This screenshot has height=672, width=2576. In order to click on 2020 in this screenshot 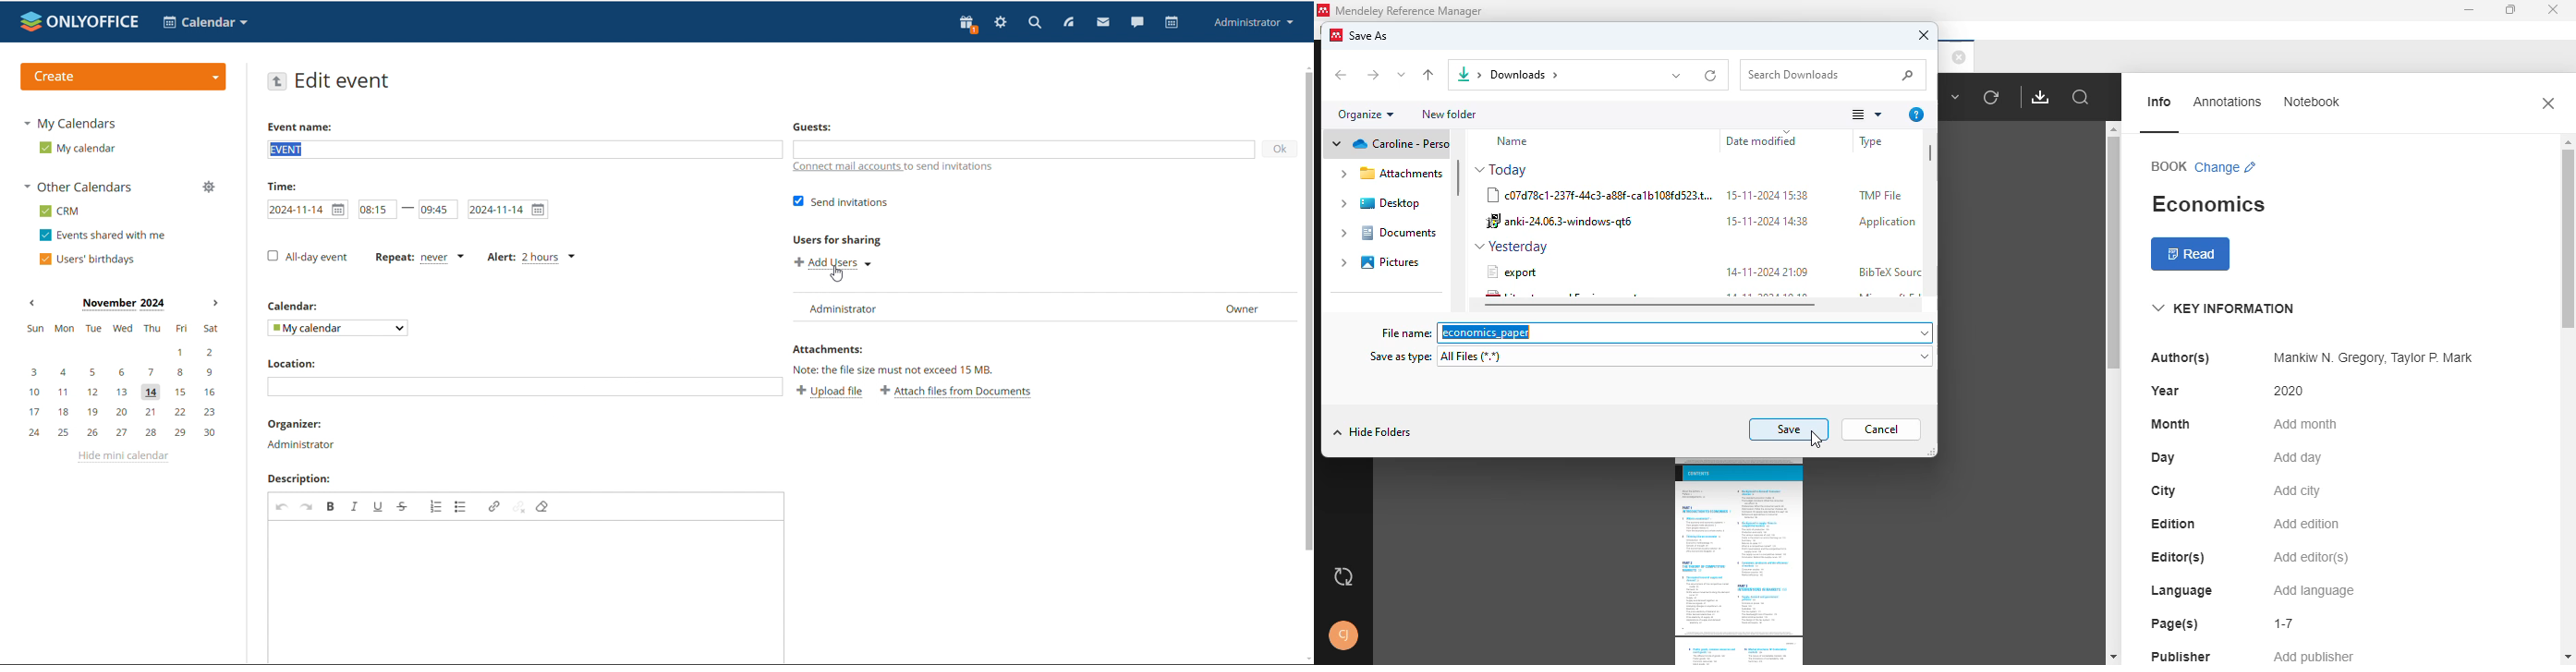, I will do `click(2290, 391)`.